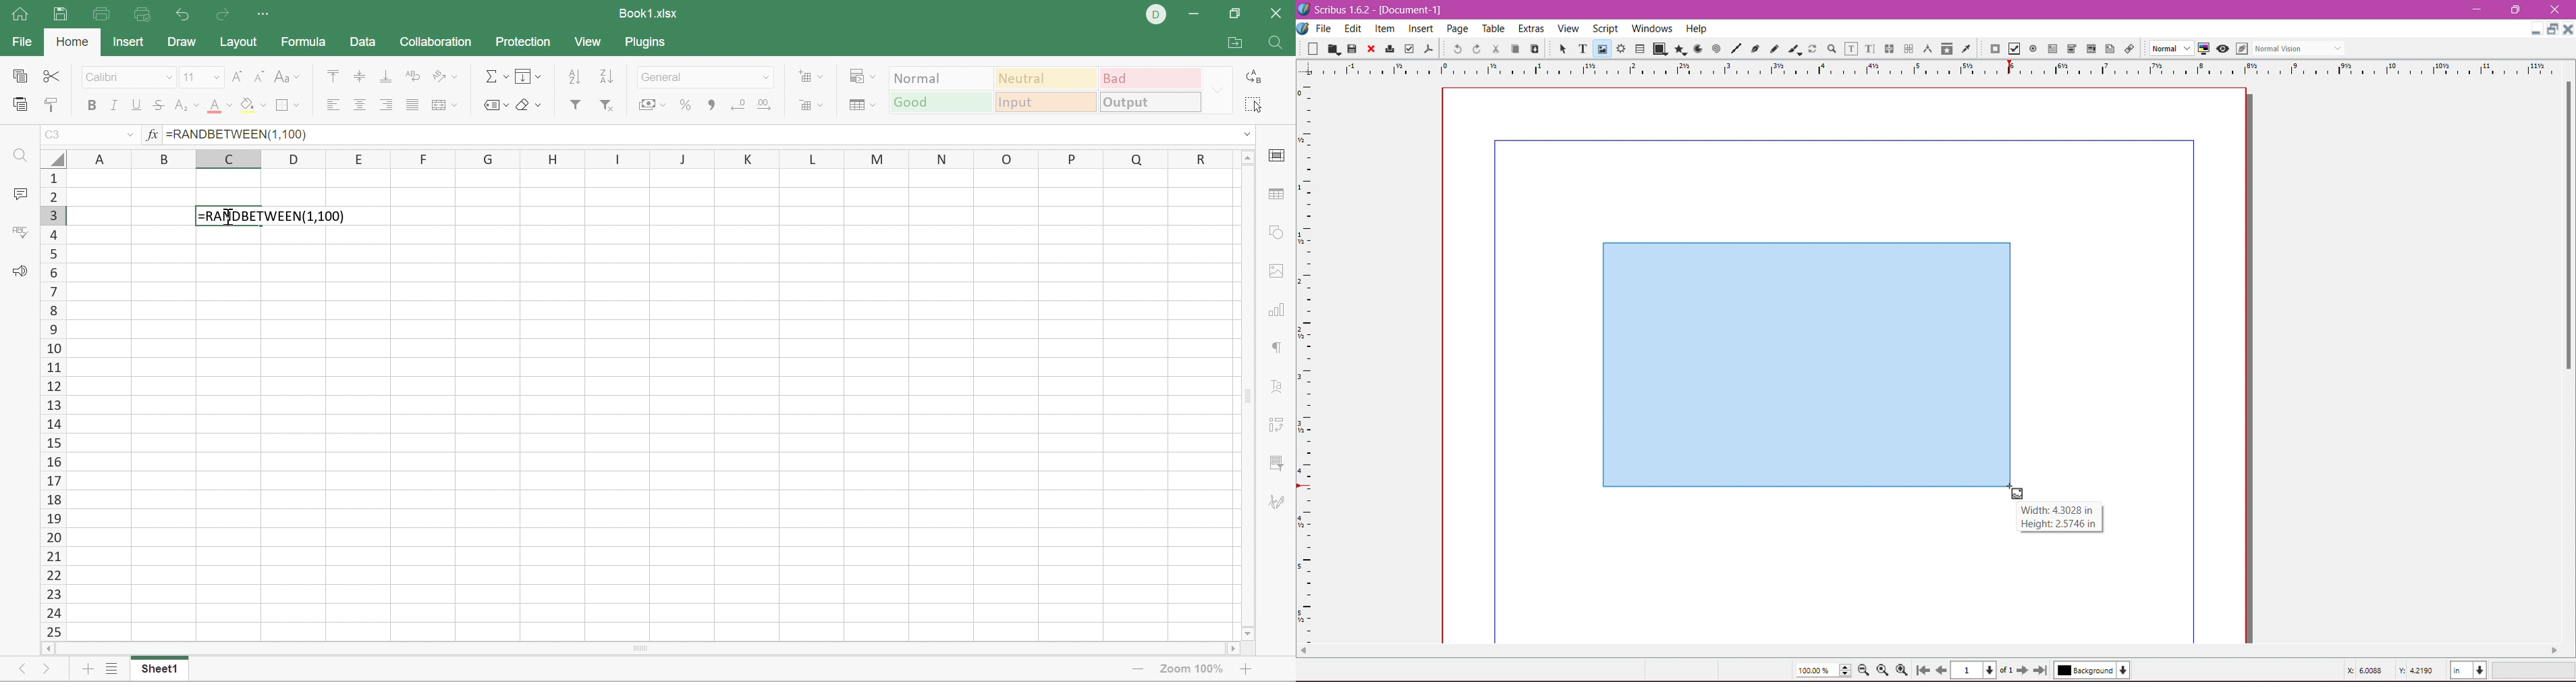 This screenshot has height=700, width=2576. I want to click on Bezier Curve, so click(1756, 50).